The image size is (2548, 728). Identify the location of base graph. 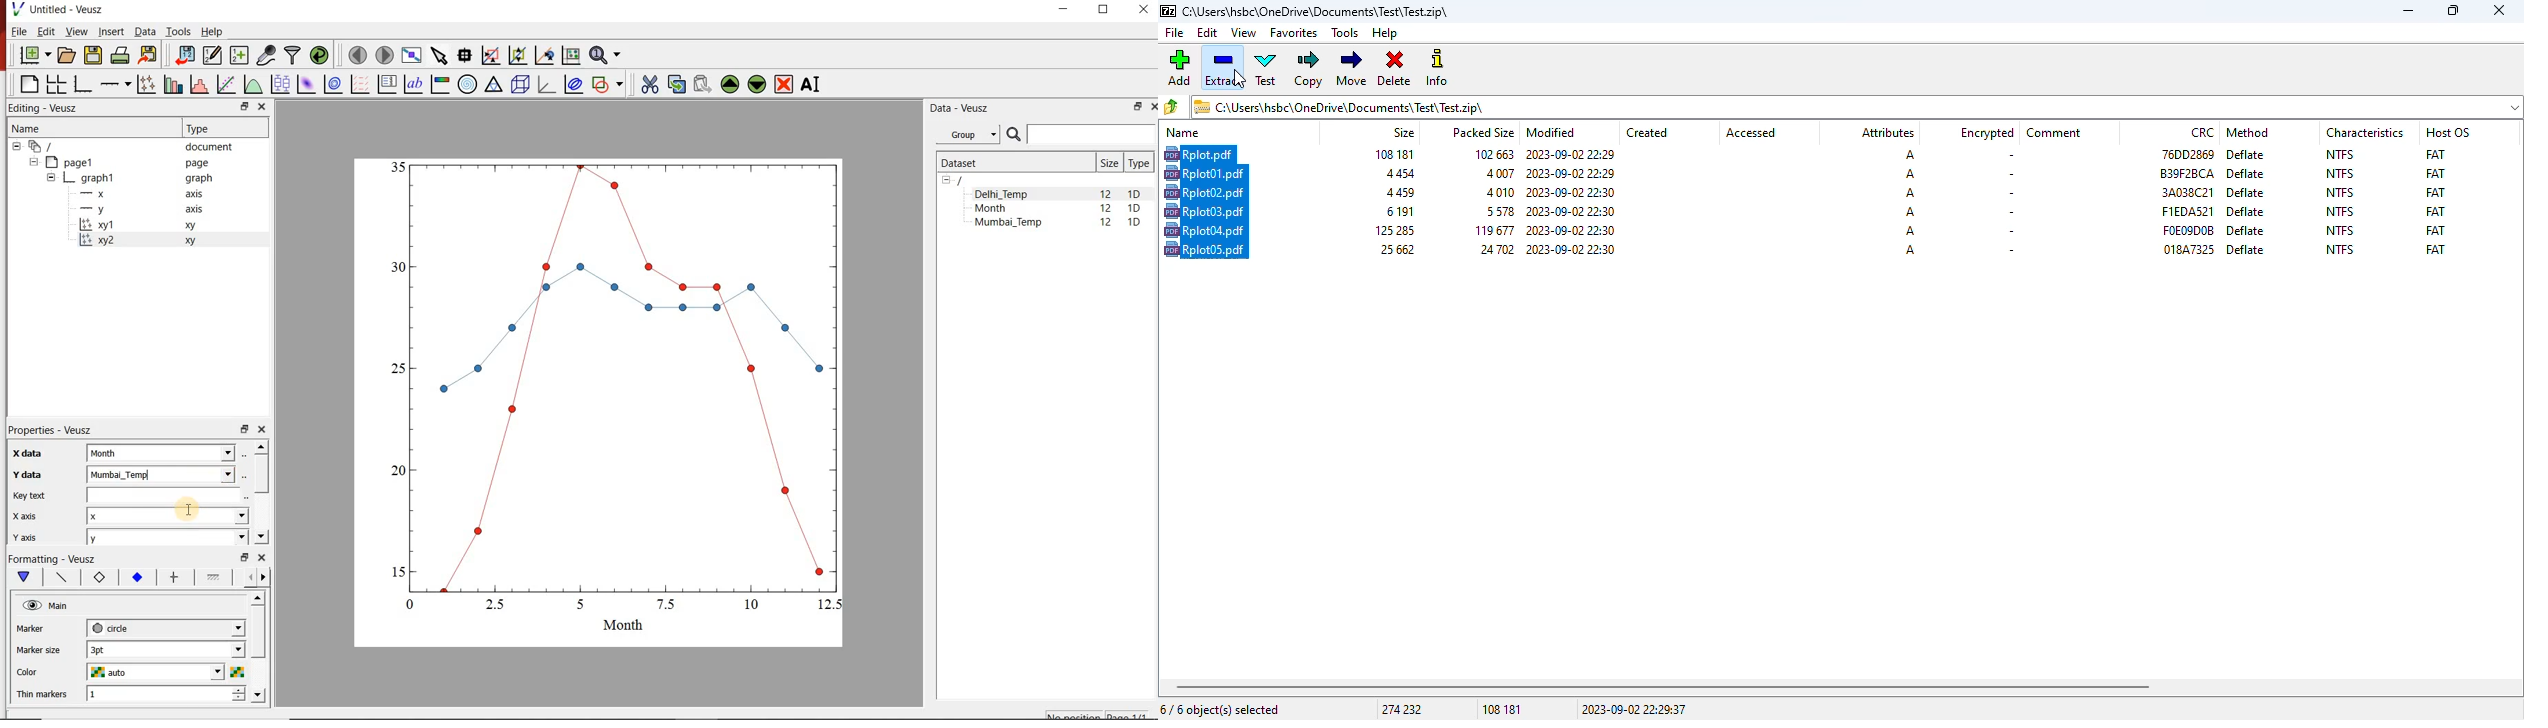
(81, 85).